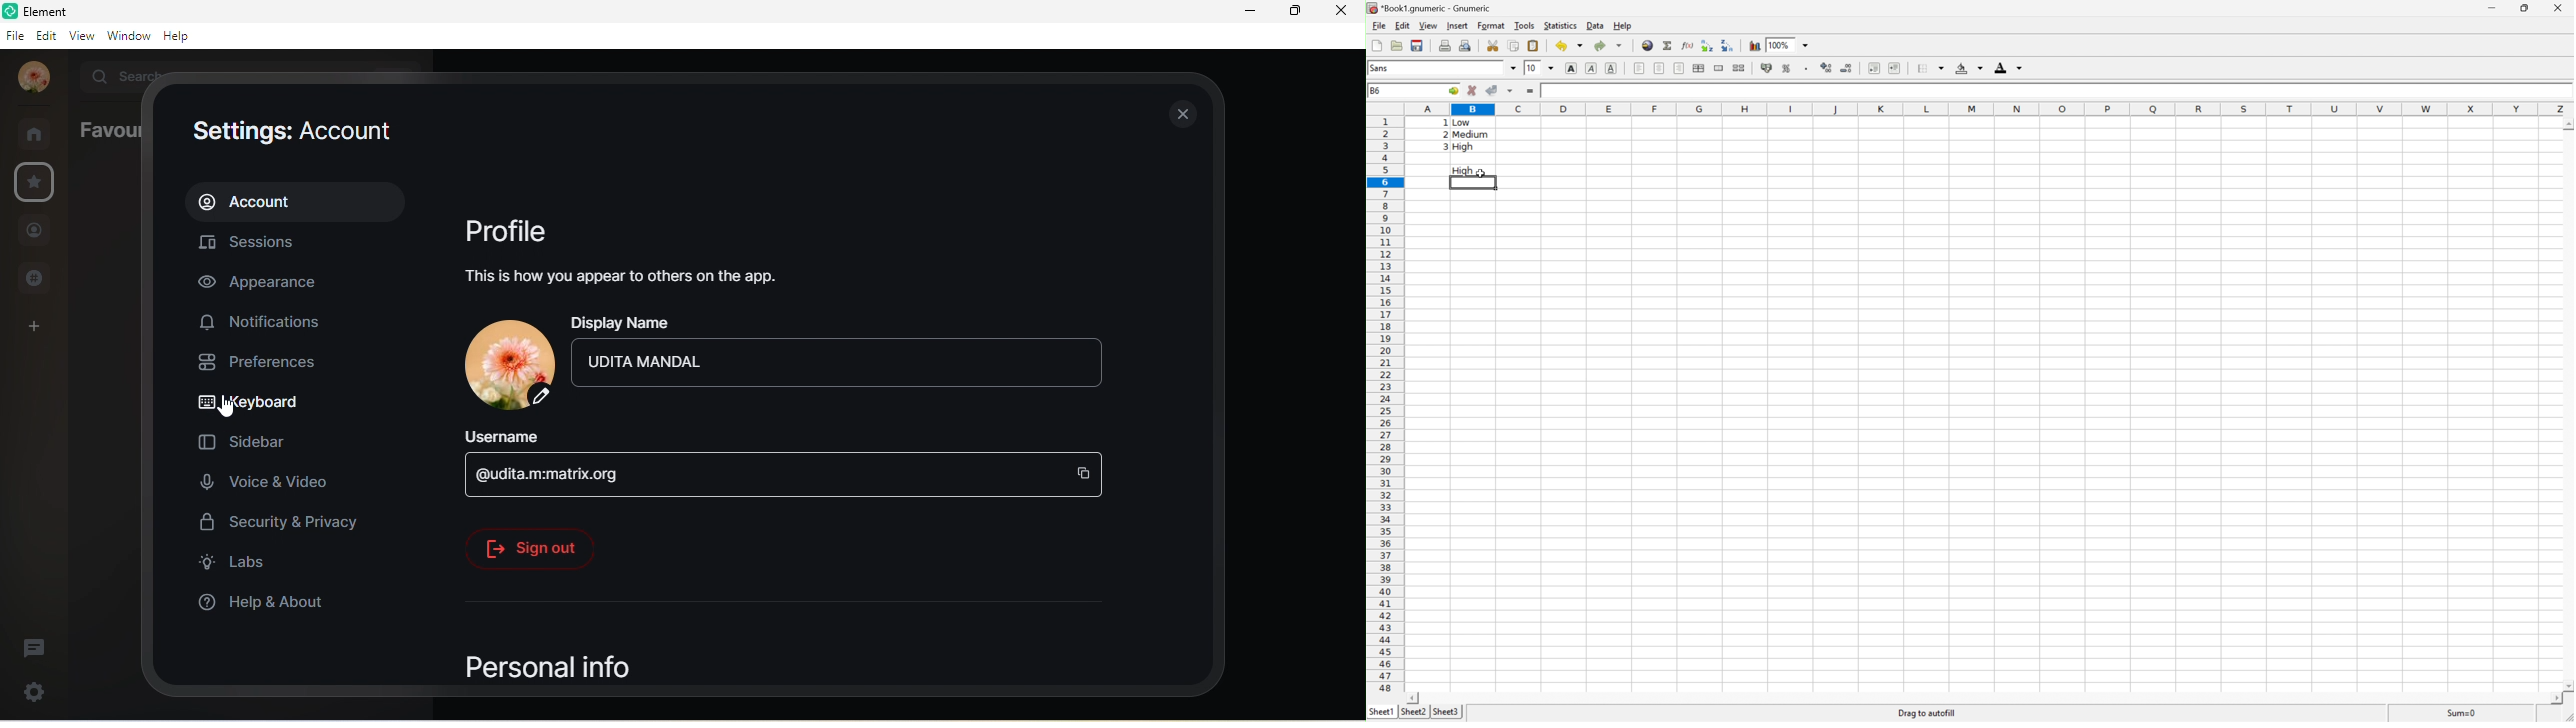 The height and width of the screenshot is (728, 2576). I want to click on settings, so click(39, 694).